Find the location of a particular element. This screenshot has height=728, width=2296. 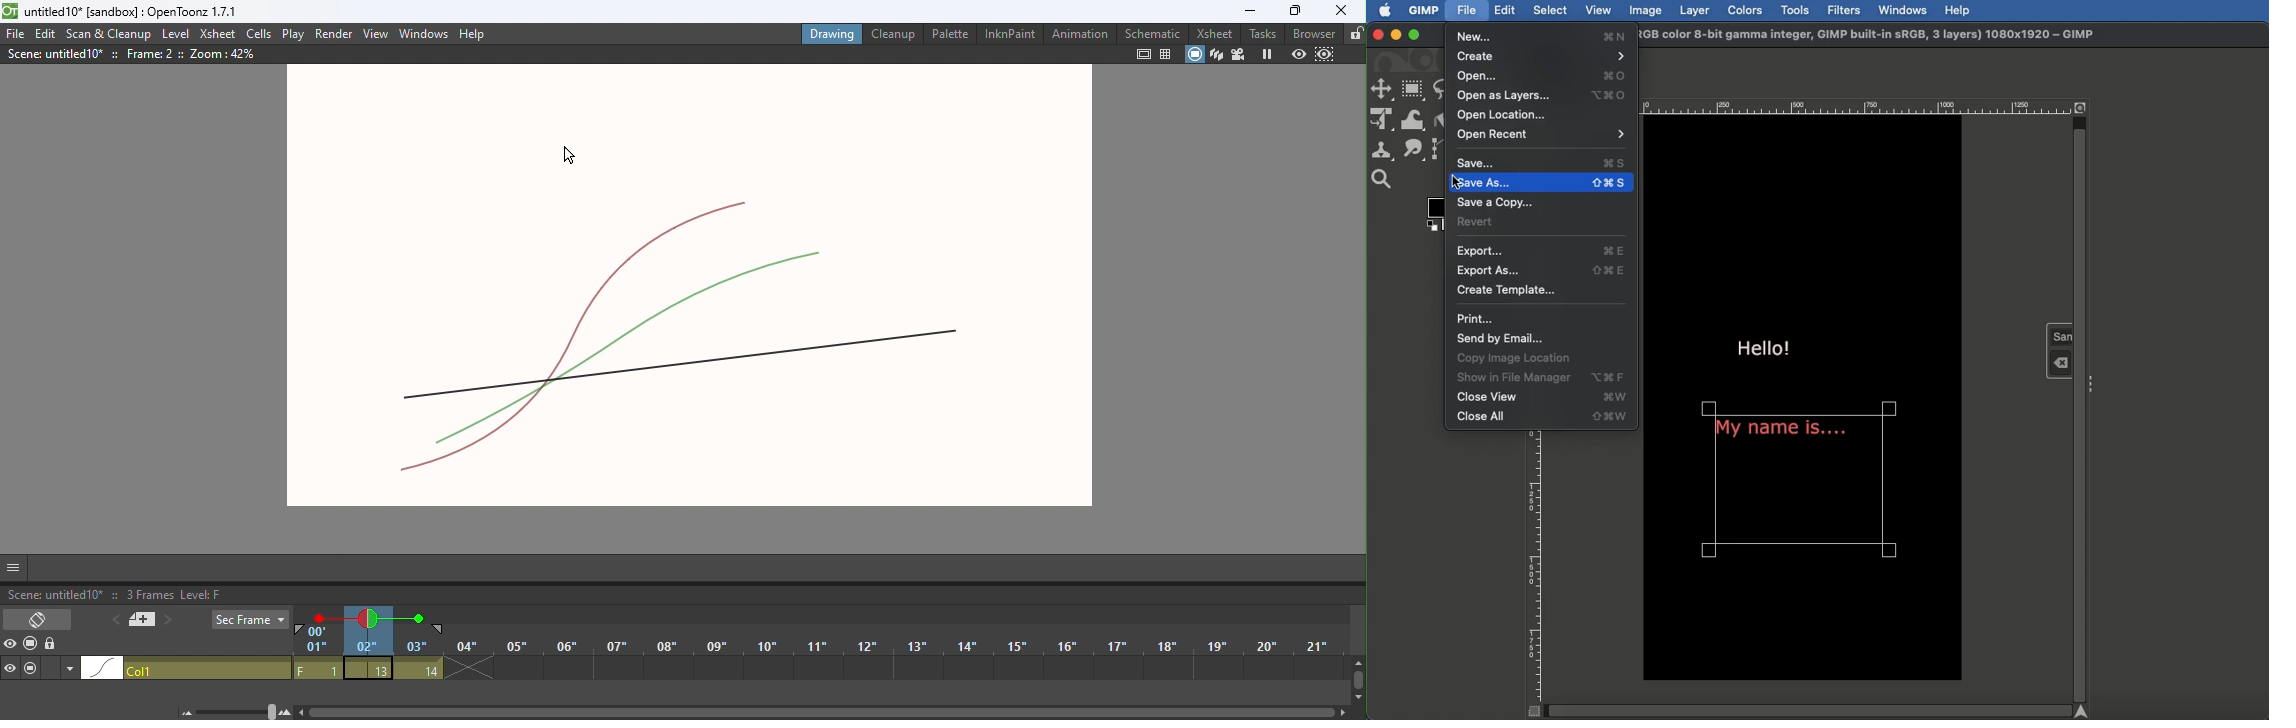

Zoom in/out of timeline is located at coordinates (238, 711).